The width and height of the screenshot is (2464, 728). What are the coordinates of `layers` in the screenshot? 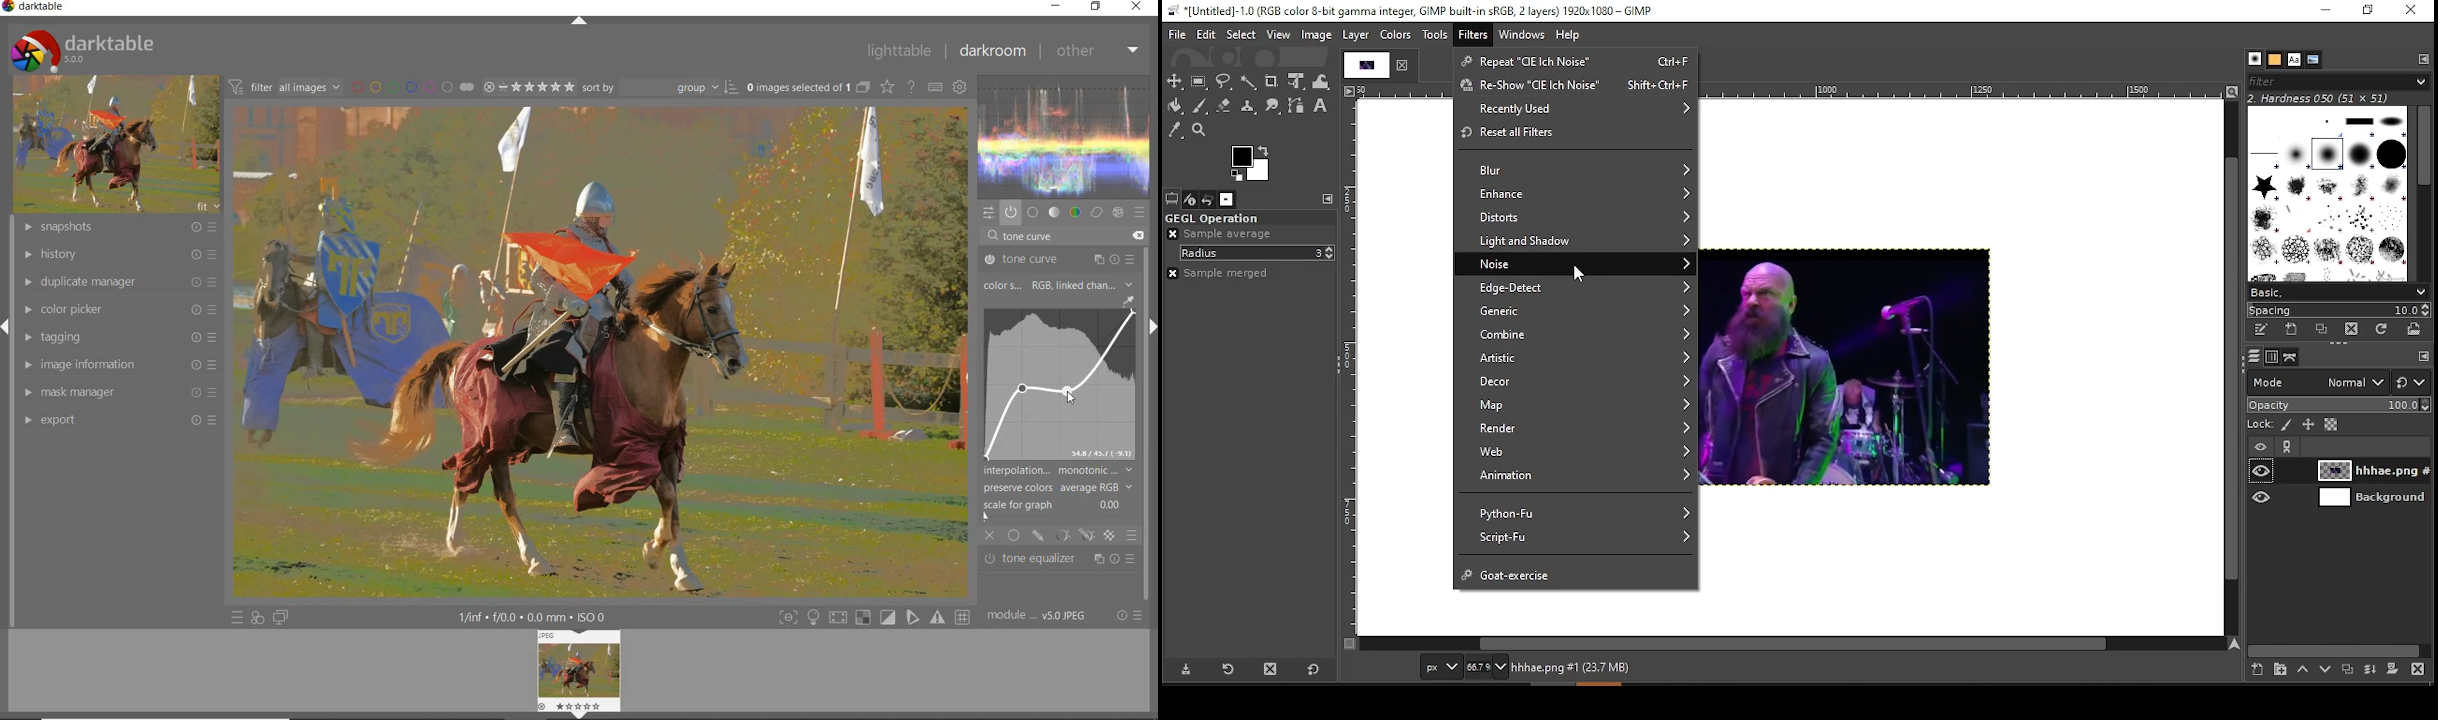 It's located at (2250, 358).